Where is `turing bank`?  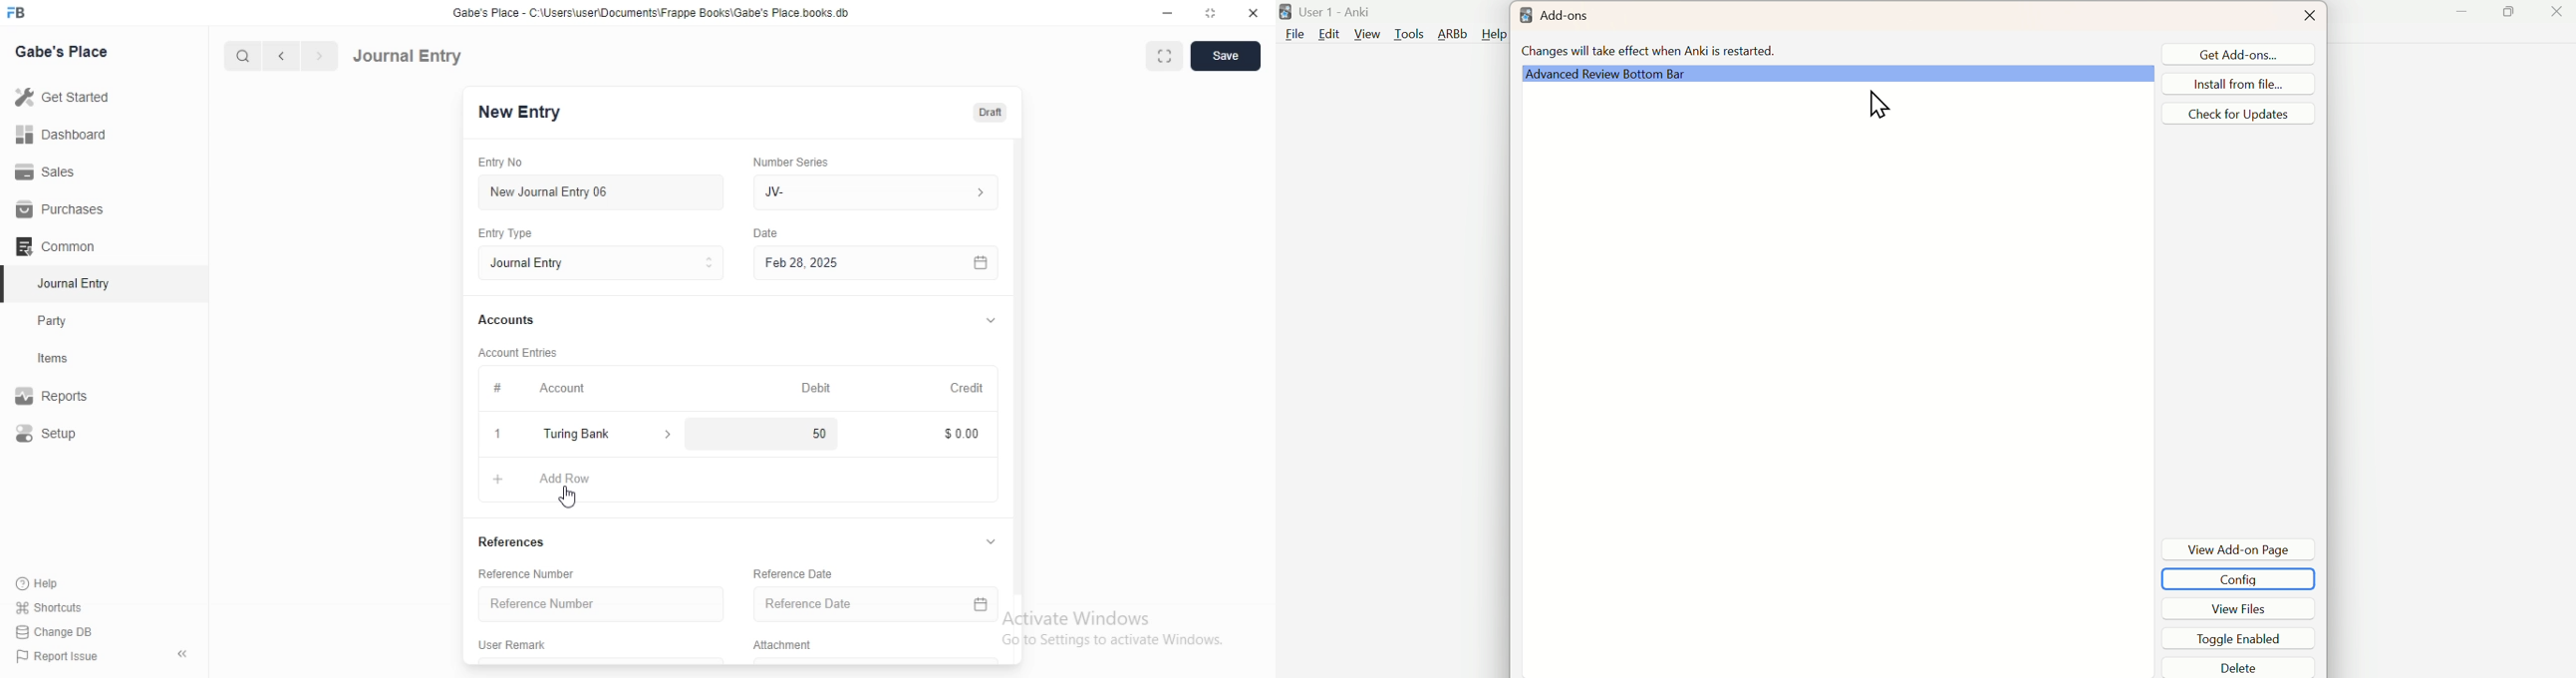 turing bank is located at coordinates (605, 436).